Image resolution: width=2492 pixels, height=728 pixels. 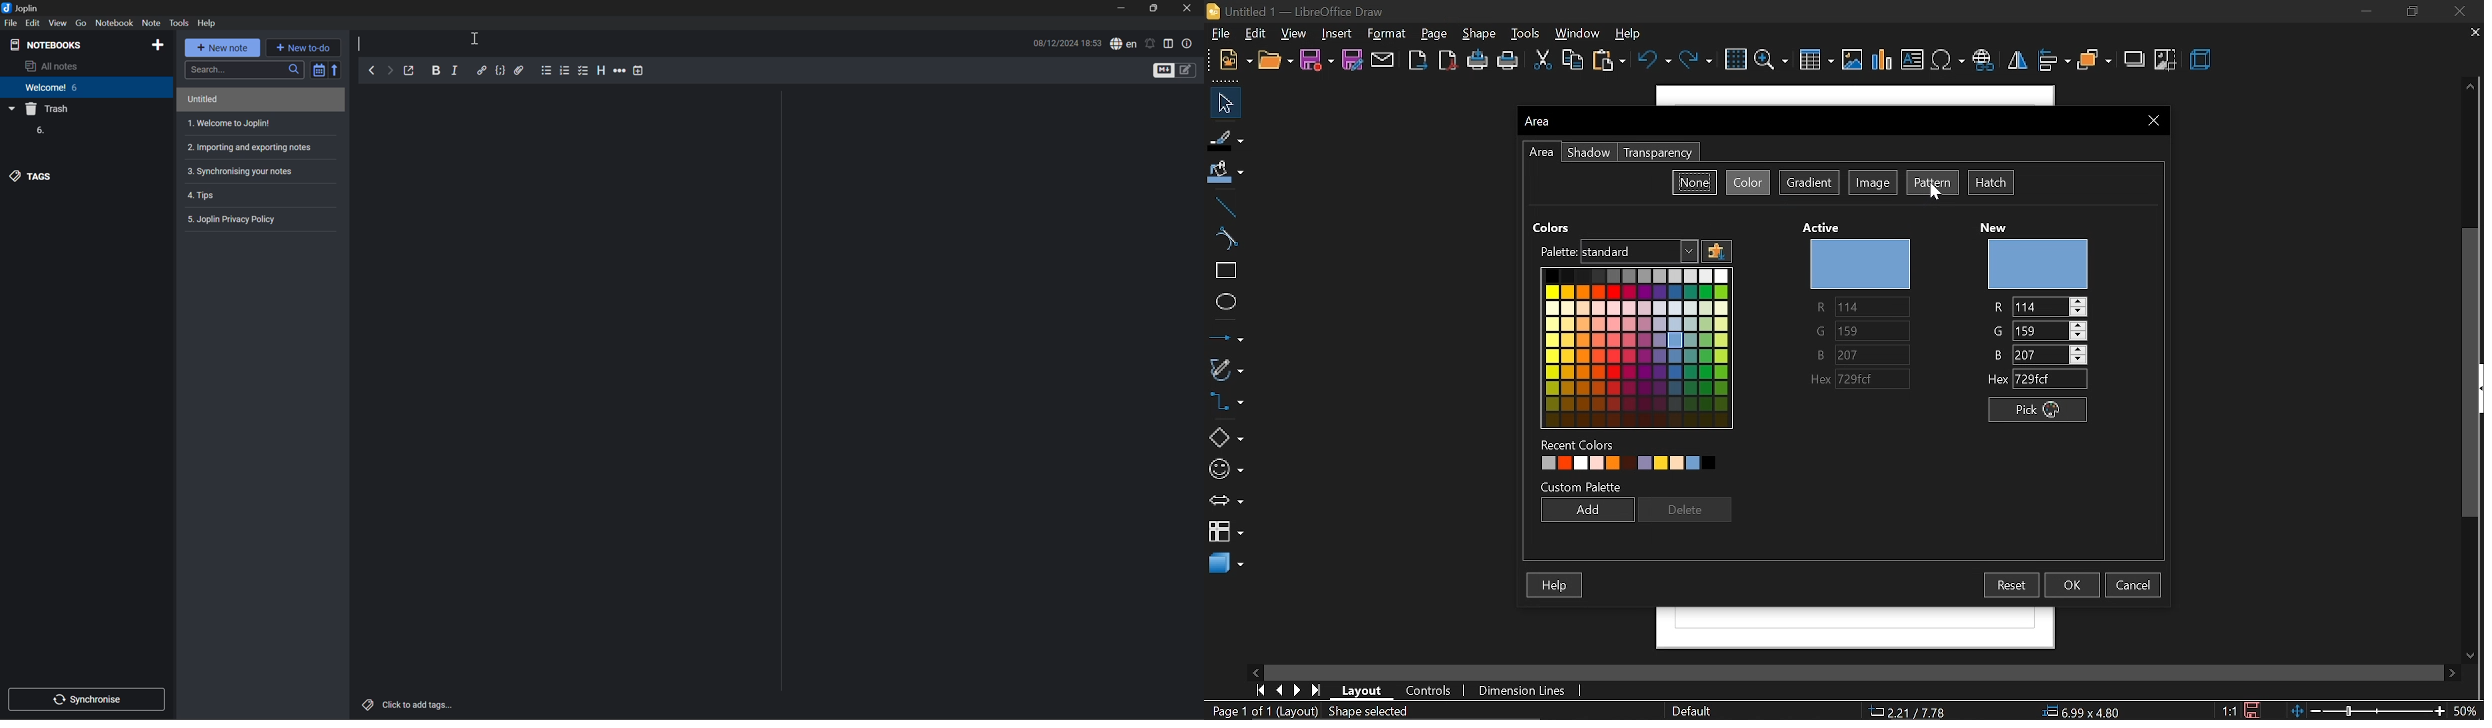 I want to click on All notes, so click(x=54, y=66).